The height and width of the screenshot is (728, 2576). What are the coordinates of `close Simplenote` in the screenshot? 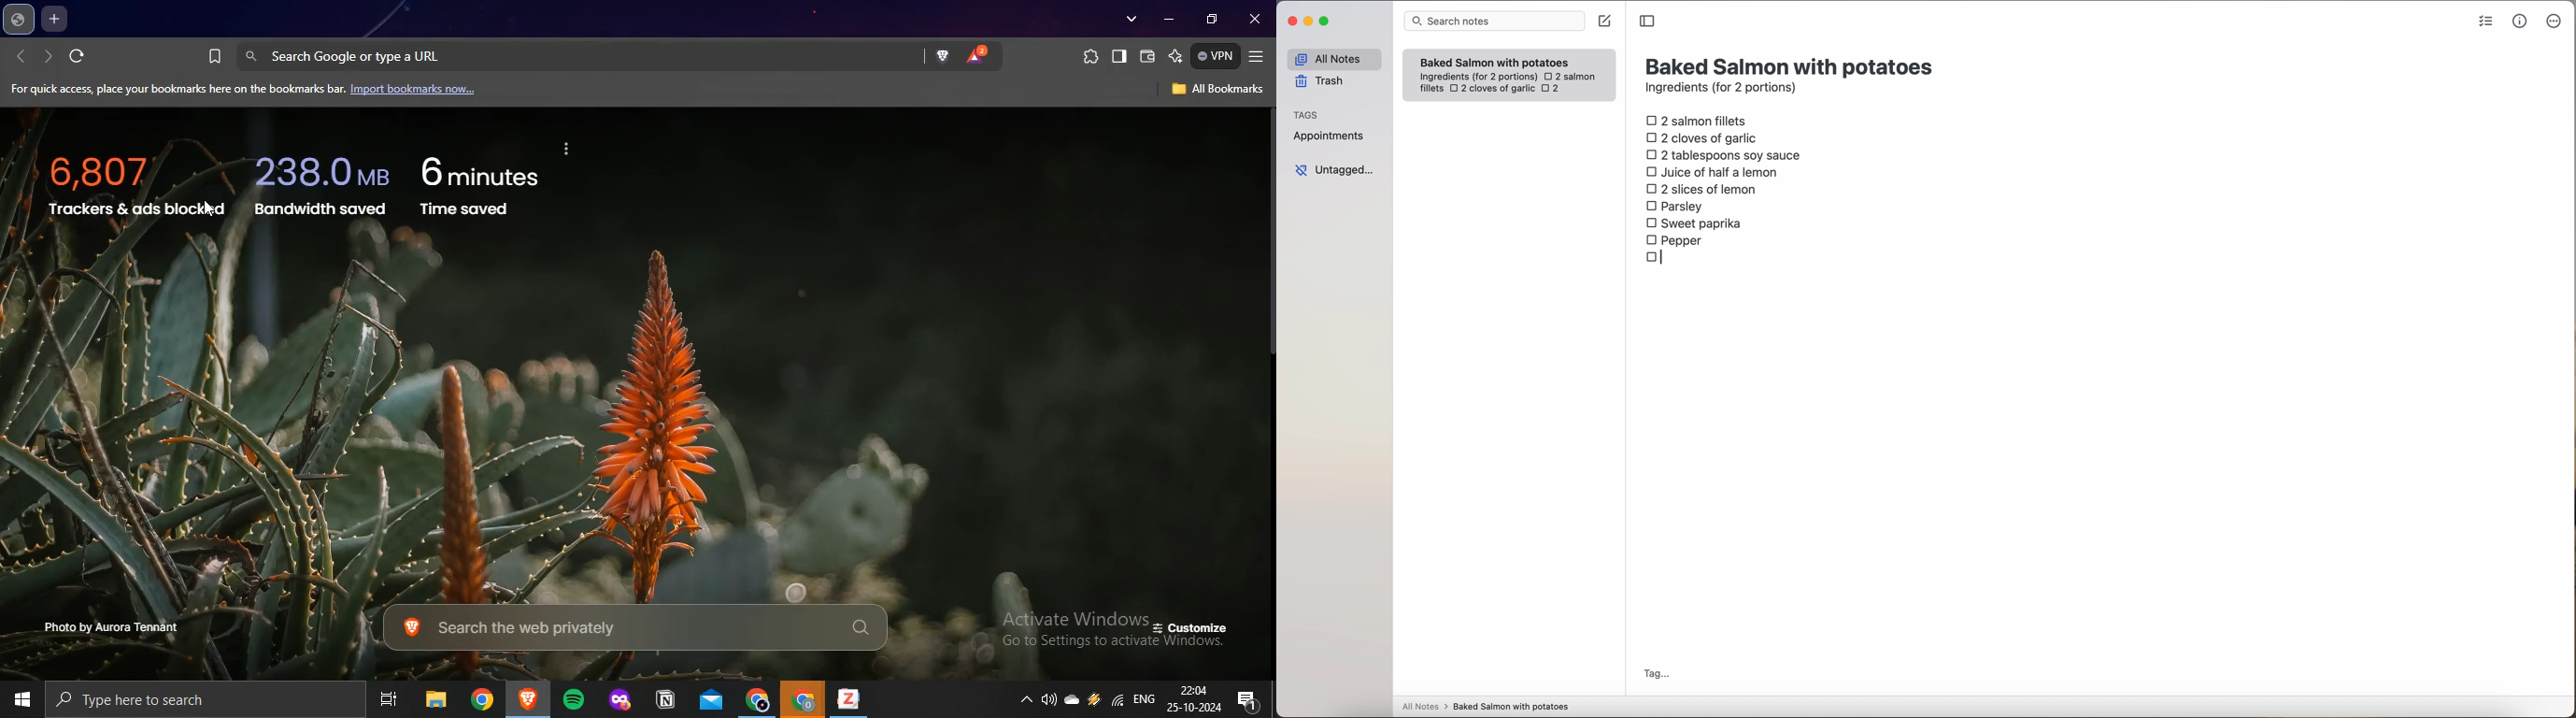 It's located at (1291, 22).